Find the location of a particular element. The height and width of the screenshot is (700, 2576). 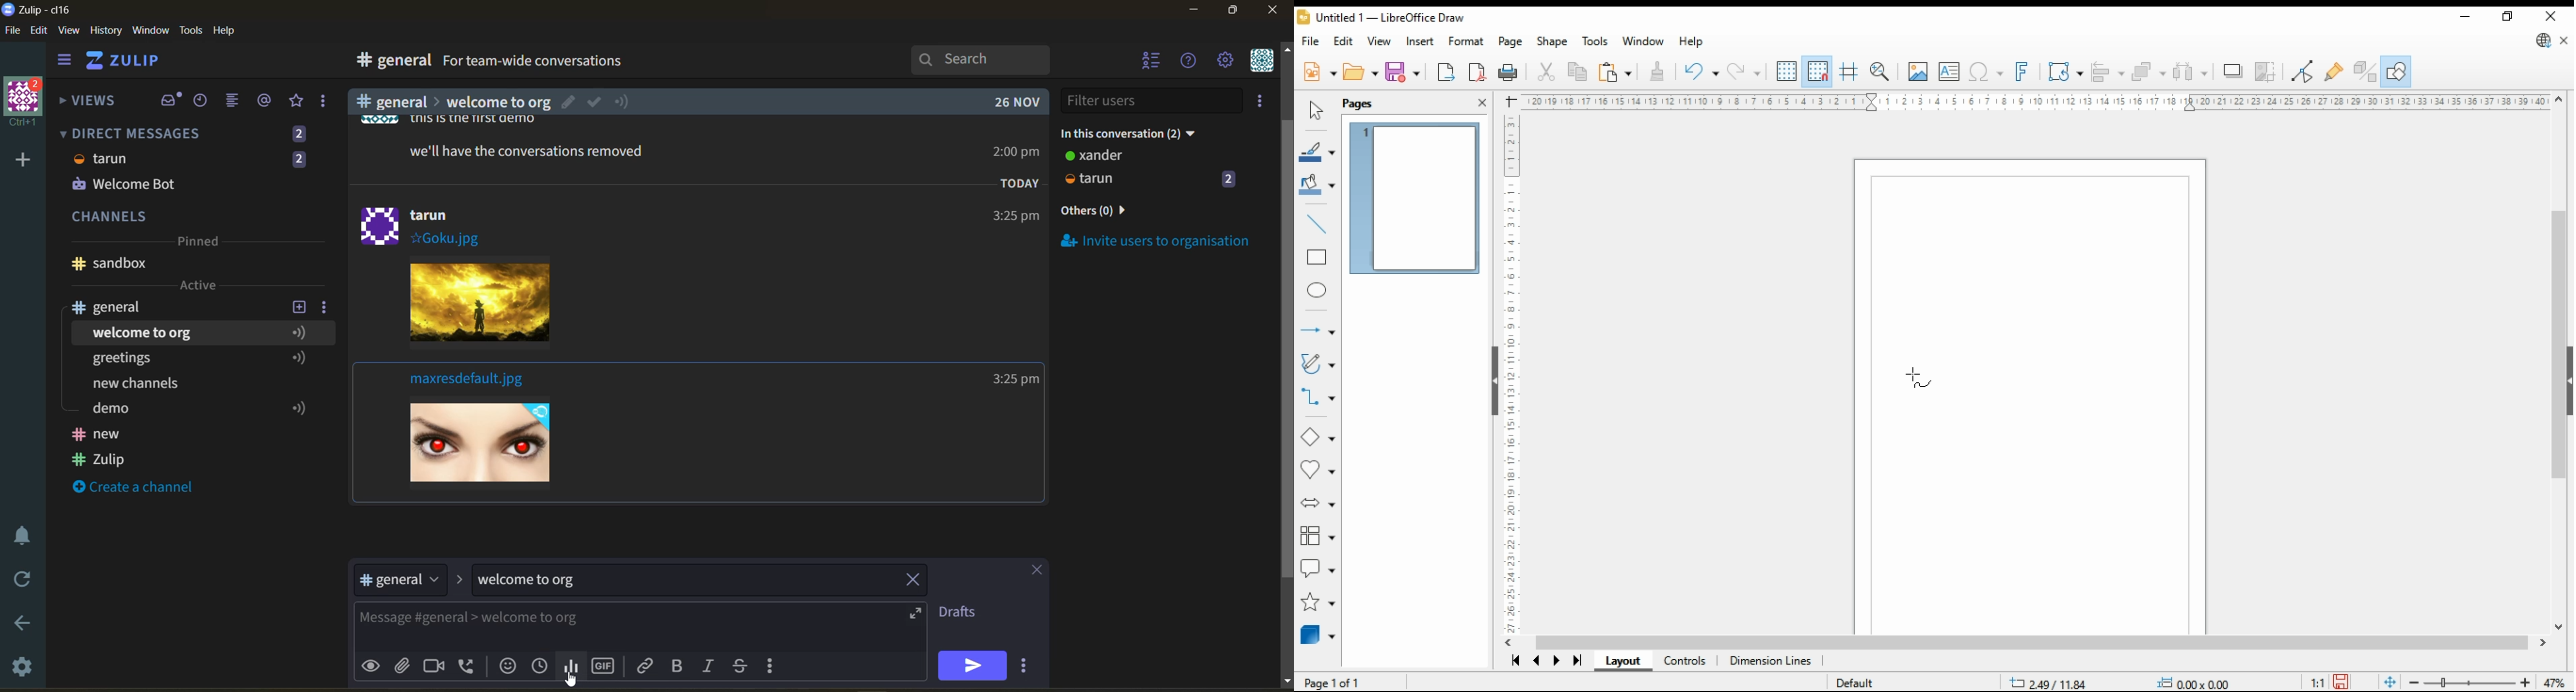

help is located at coordinates (1691, 43).